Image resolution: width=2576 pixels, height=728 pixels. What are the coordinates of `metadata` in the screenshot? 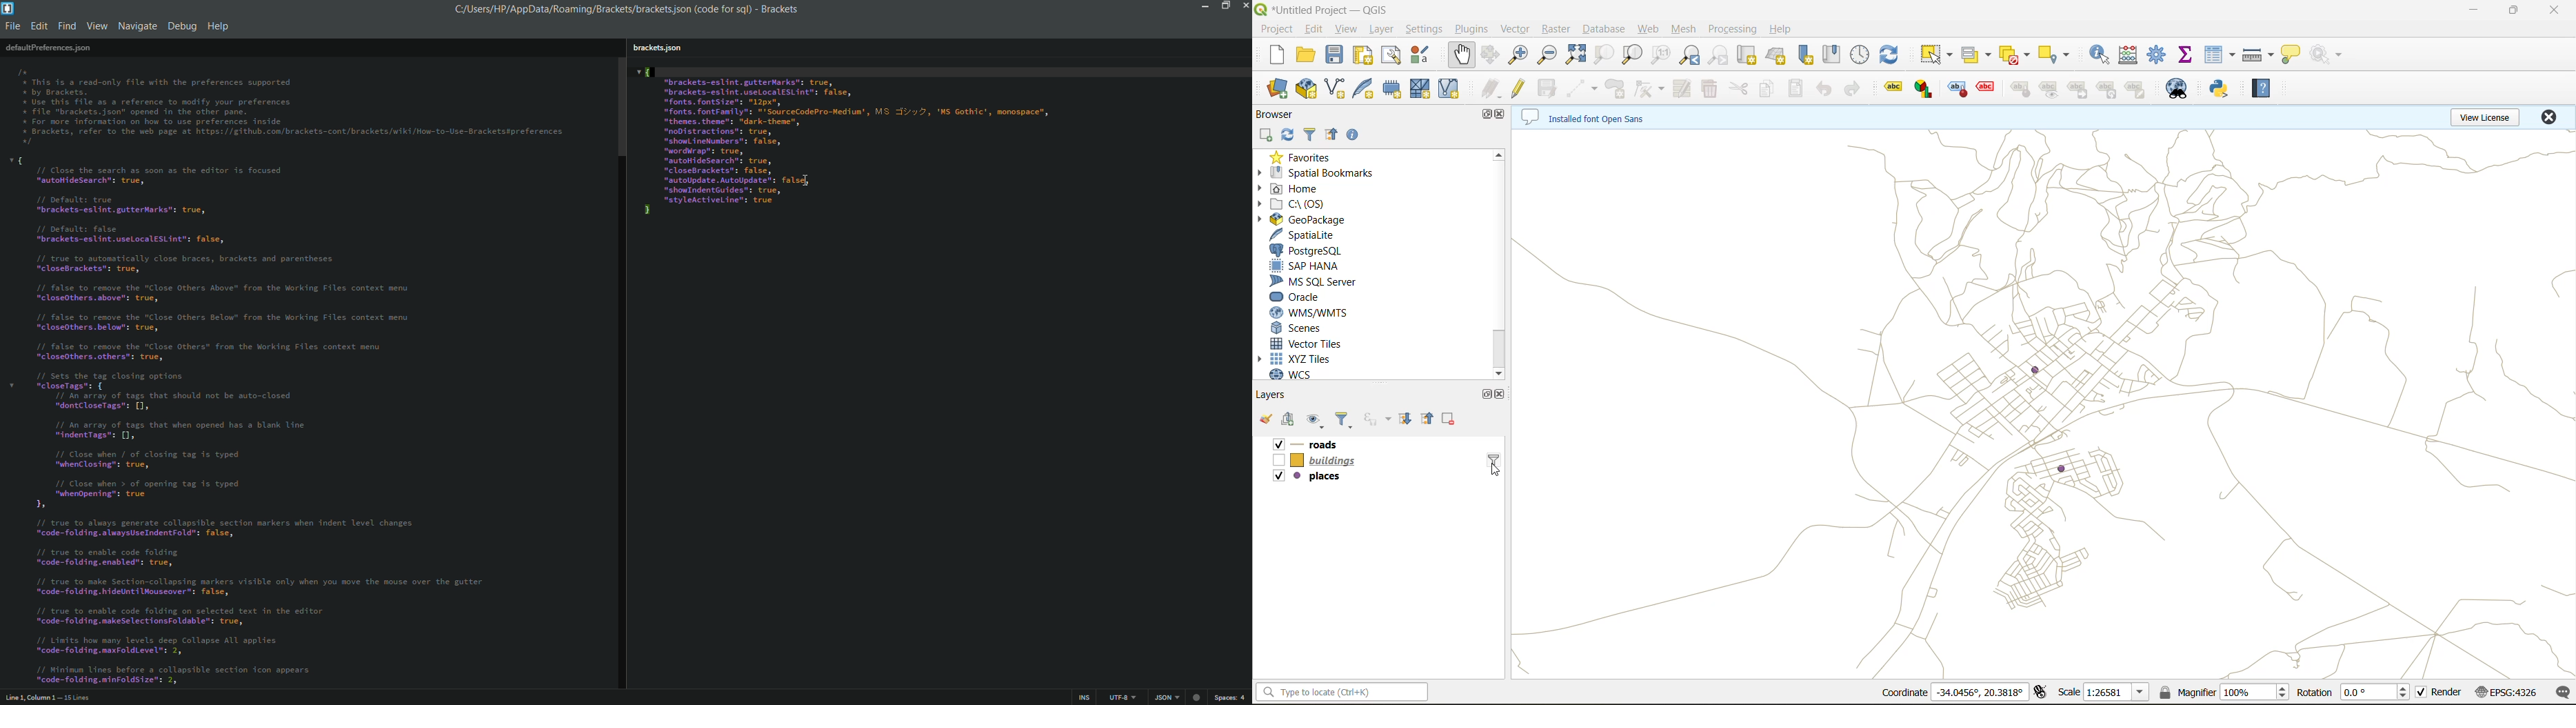 It's located at (1591, 117).